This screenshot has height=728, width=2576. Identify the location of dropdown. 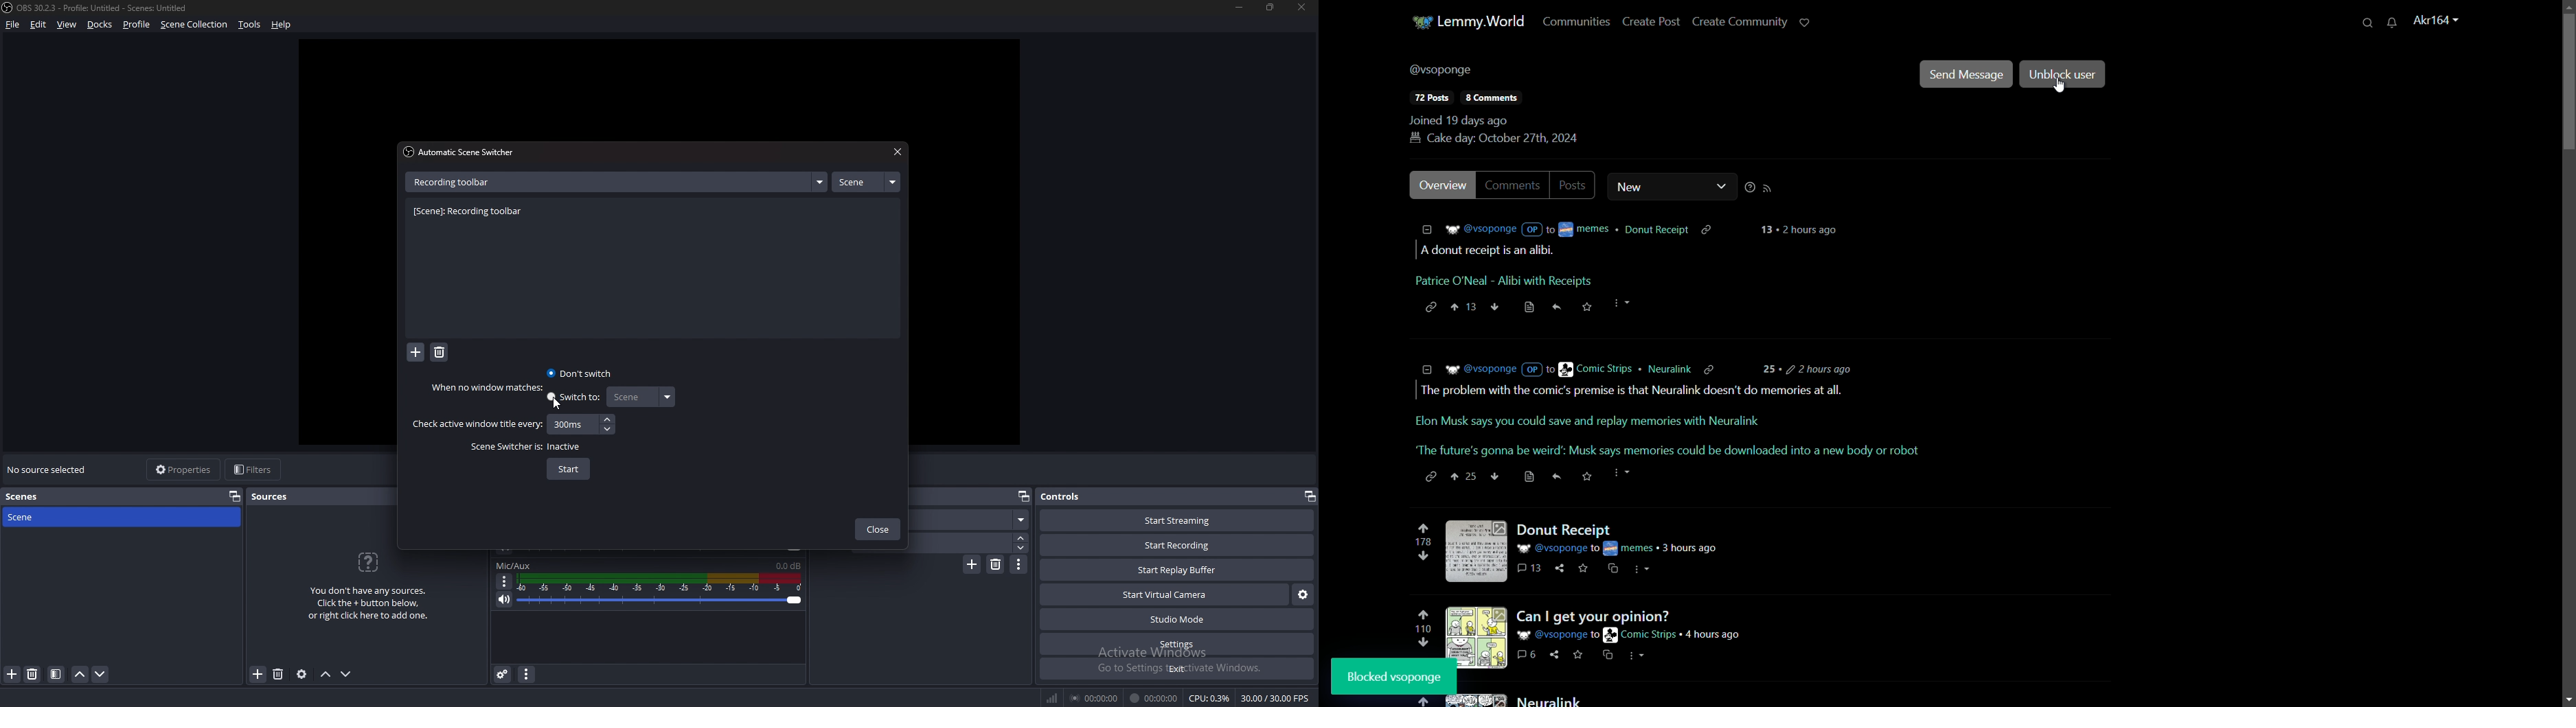
(1722, 187).